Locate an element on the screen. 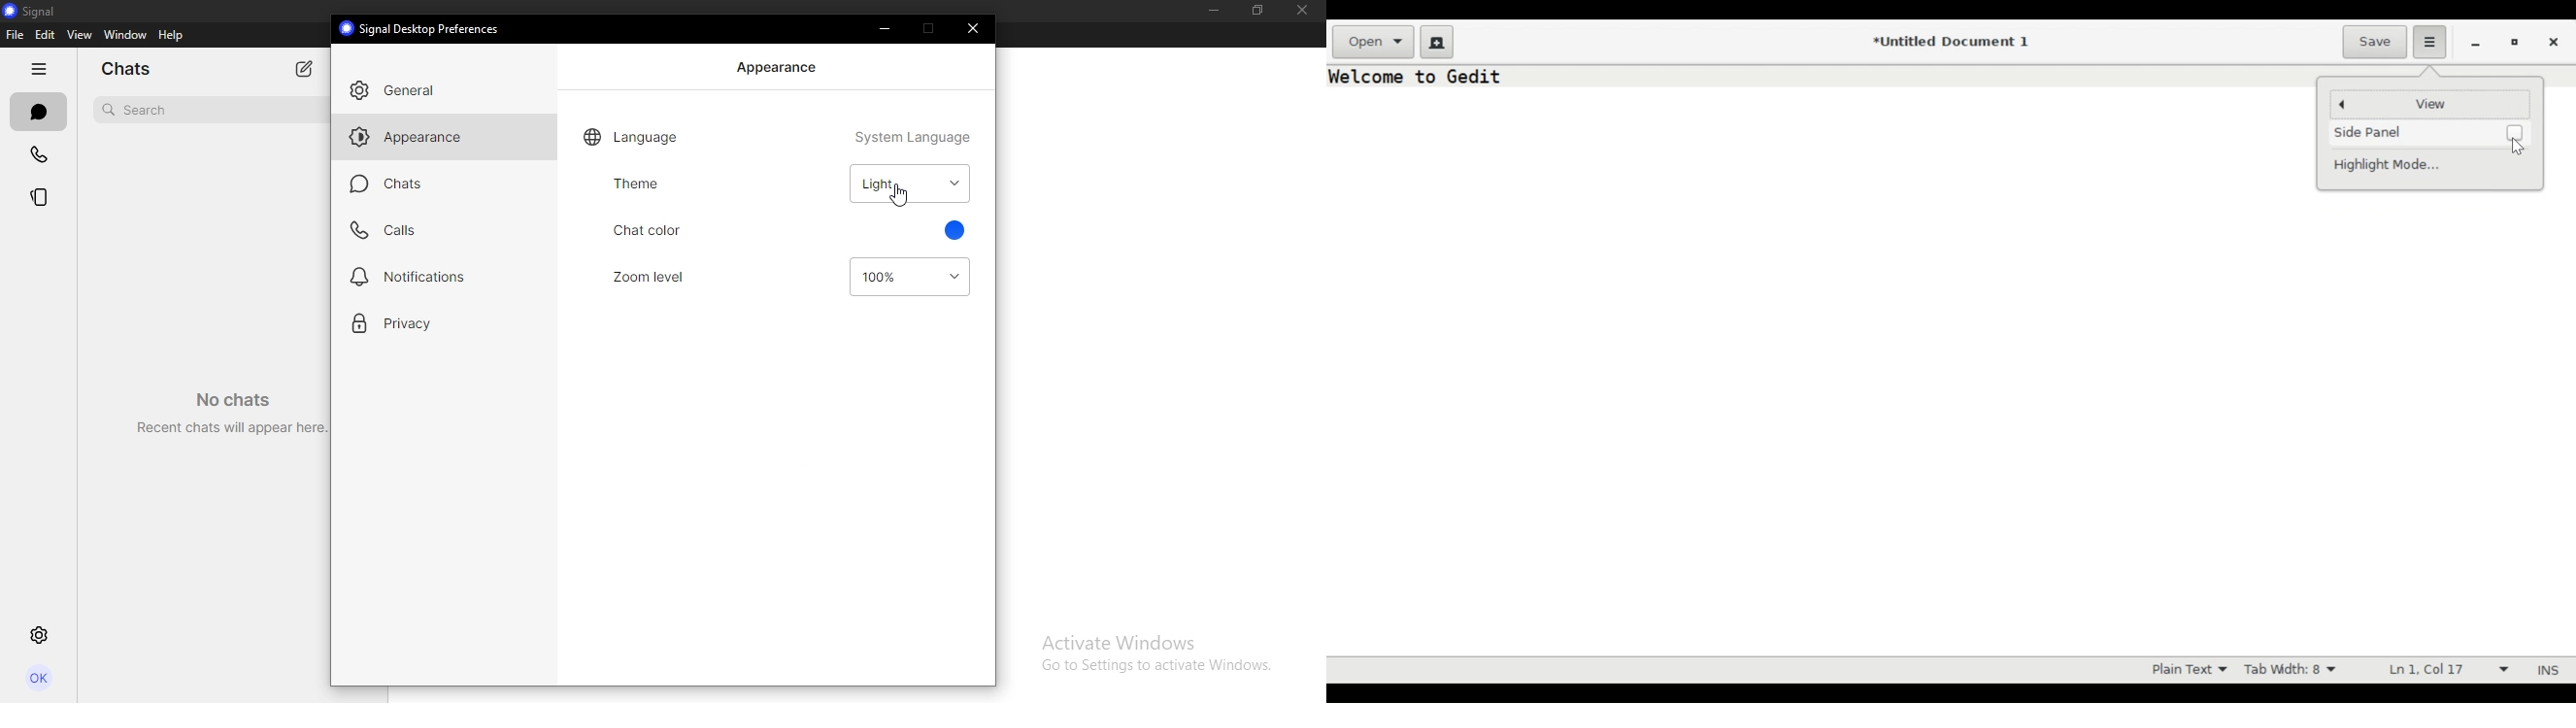  blue is located at coordinates (952, 230).